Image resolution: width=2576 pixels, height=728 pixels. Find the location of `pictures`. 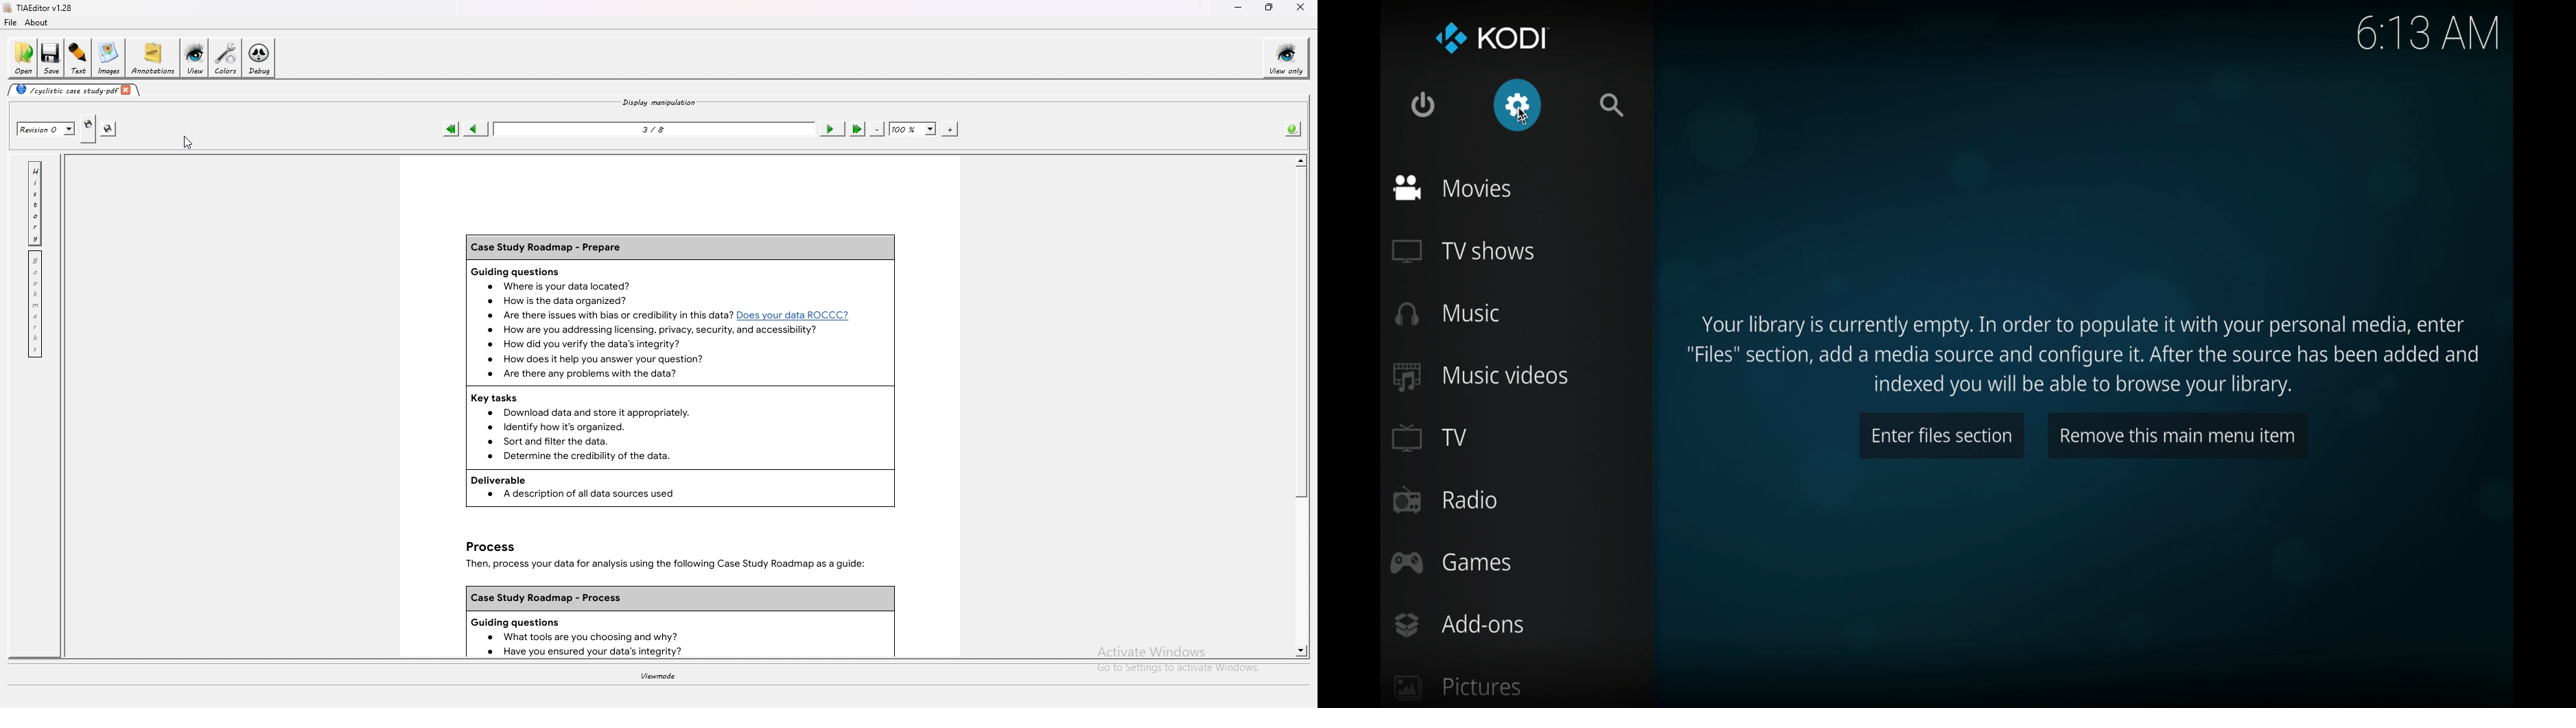

pictures is located at coordinates (1458, 686).